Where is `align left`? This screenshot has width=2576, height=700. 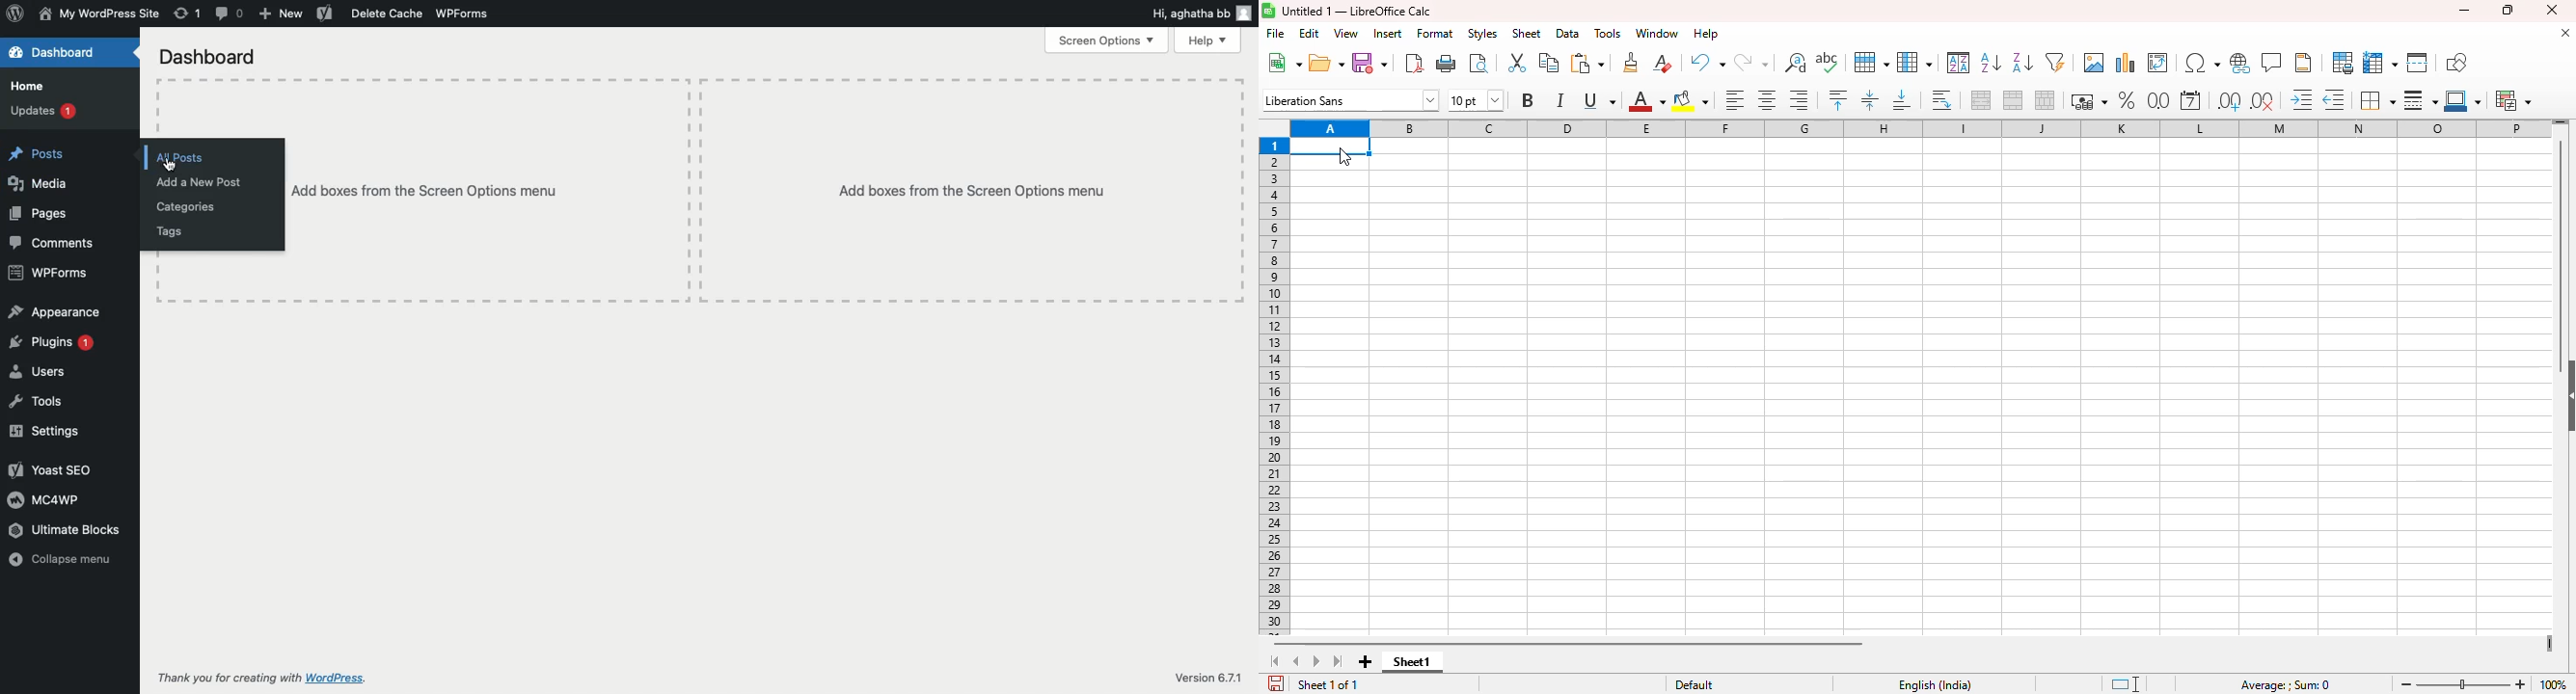
align left is located at coordinates (1734, 100).